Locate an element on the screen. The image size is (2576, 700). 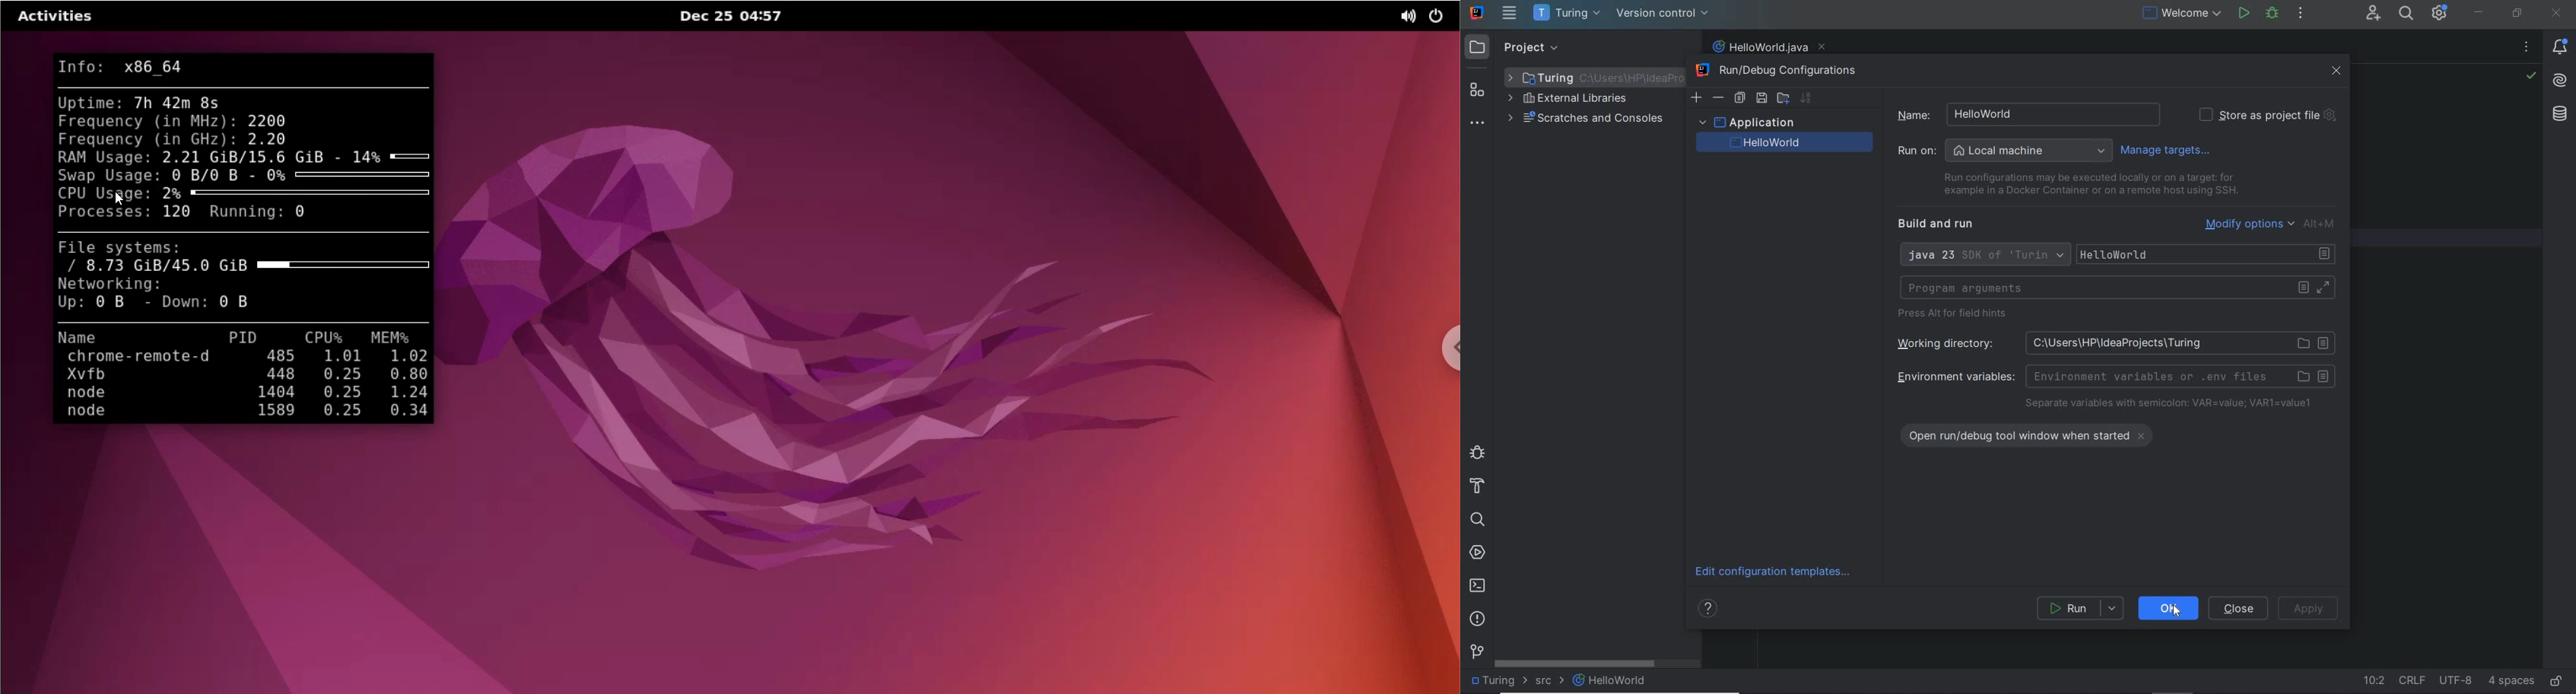
edit configuration templates is located at coordinates (1777, 572).